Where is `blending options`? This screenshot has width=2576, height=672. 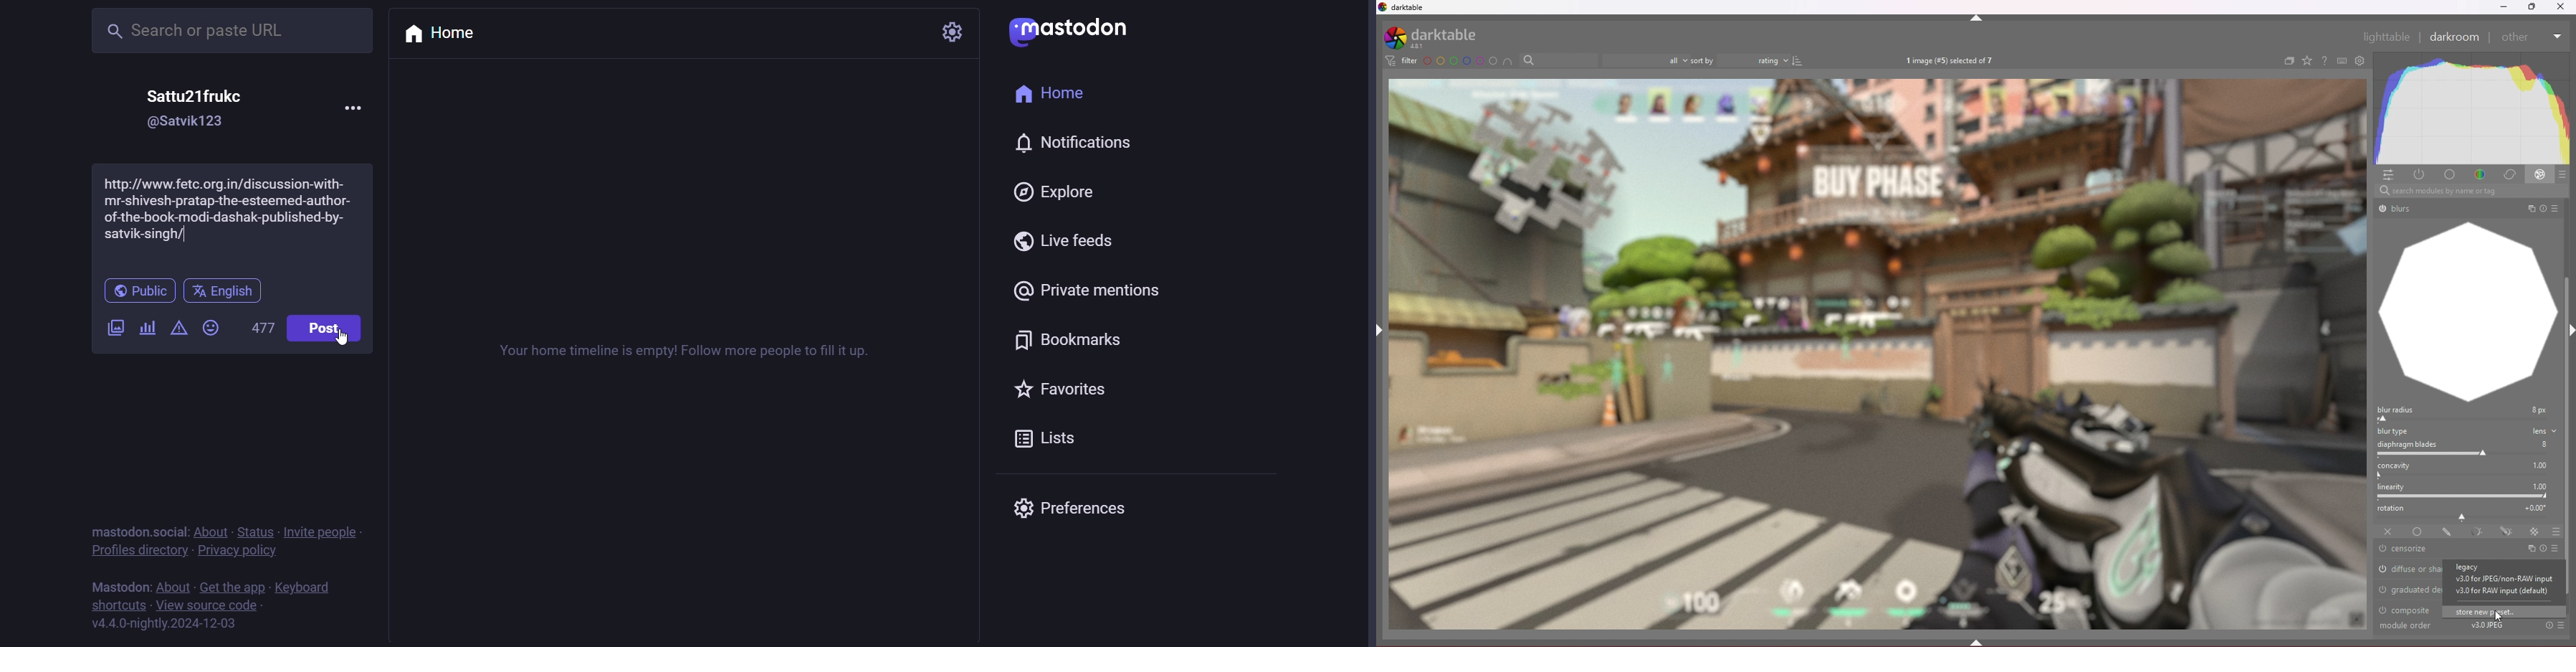 blending options is located at coordinates (2557, 532).